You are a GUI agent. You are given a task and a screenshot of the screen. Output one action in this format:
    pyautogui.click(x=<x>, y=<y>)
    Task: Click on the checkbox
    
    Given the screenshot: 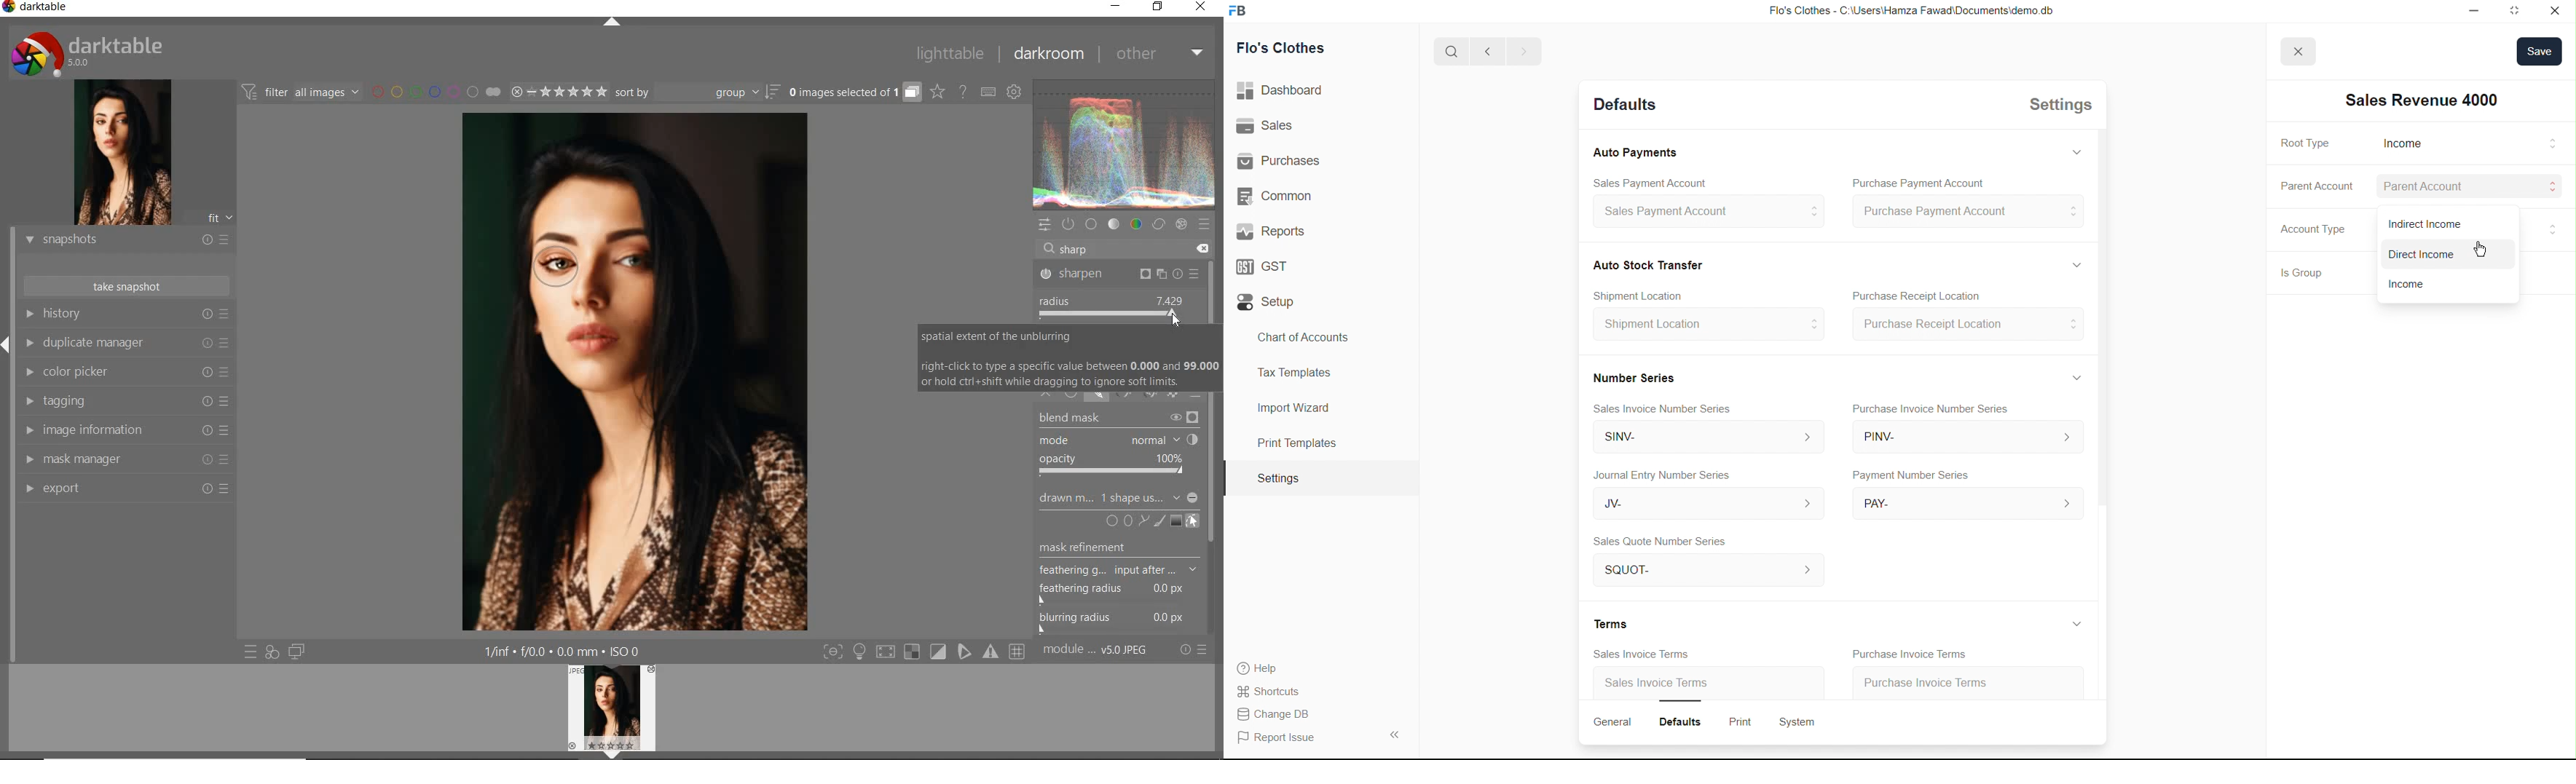 What is the action you would take?
    pyautogui.click(x=2420, y=256)
    